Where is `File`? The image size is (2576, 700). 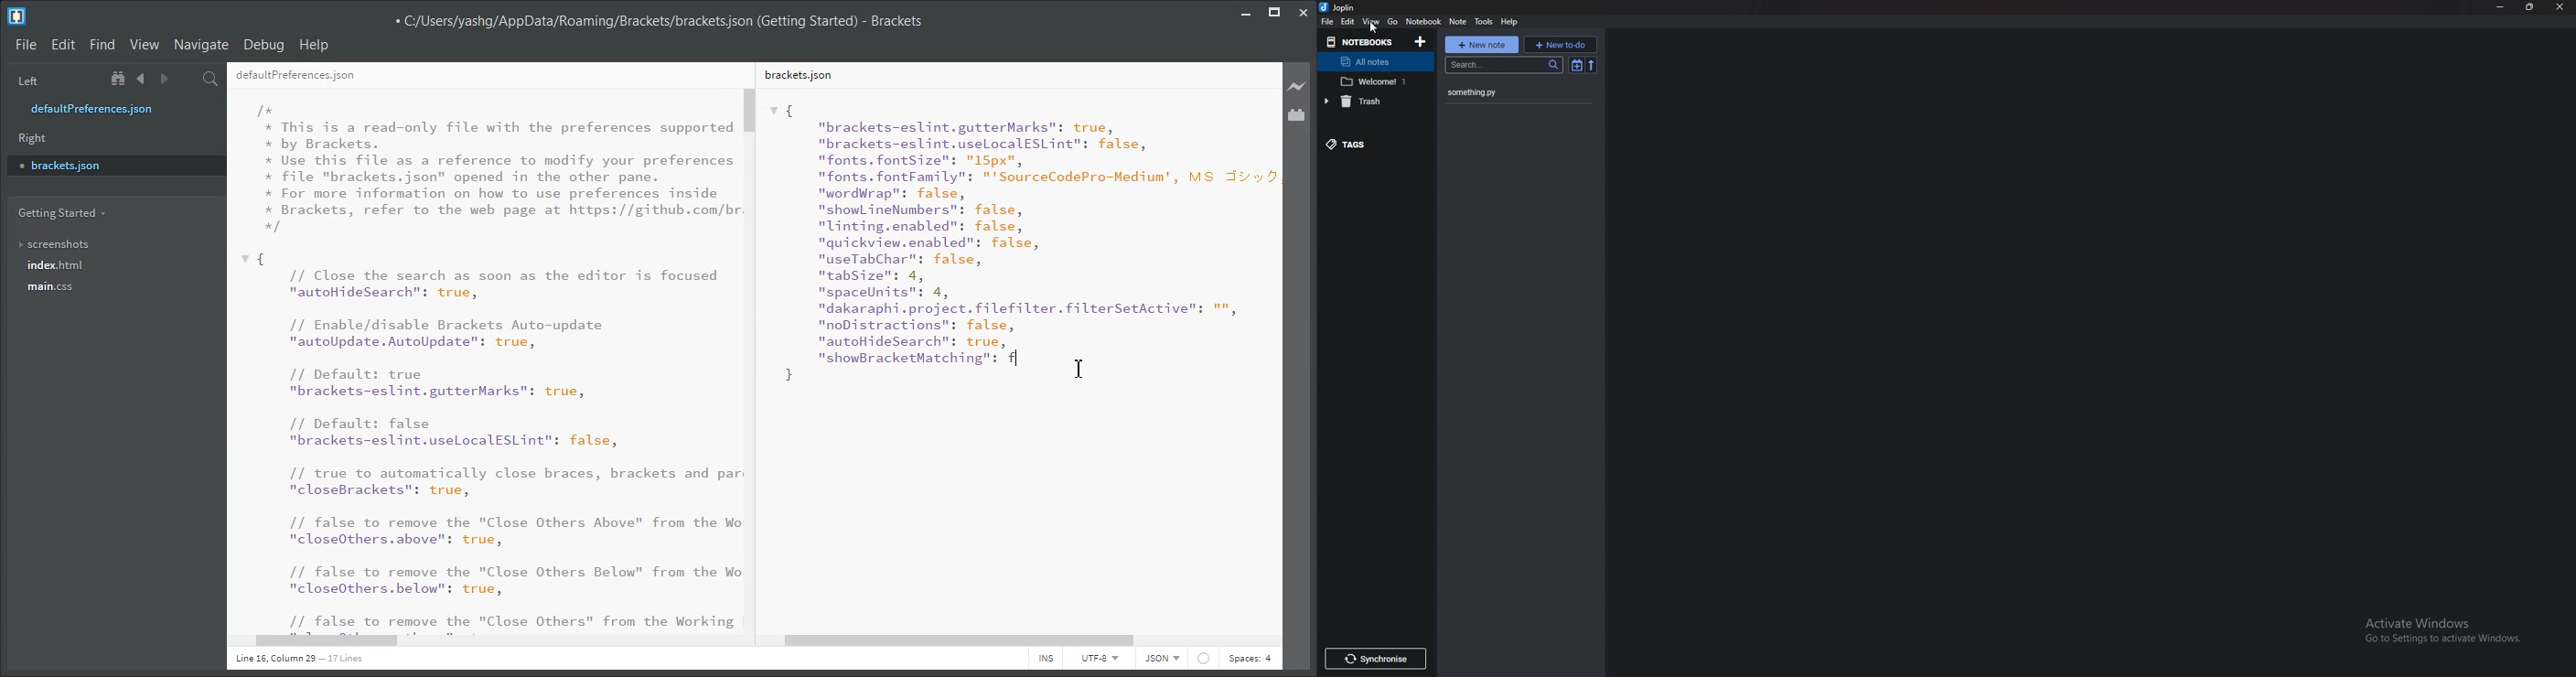
File is located at coordinates (1328, 23).